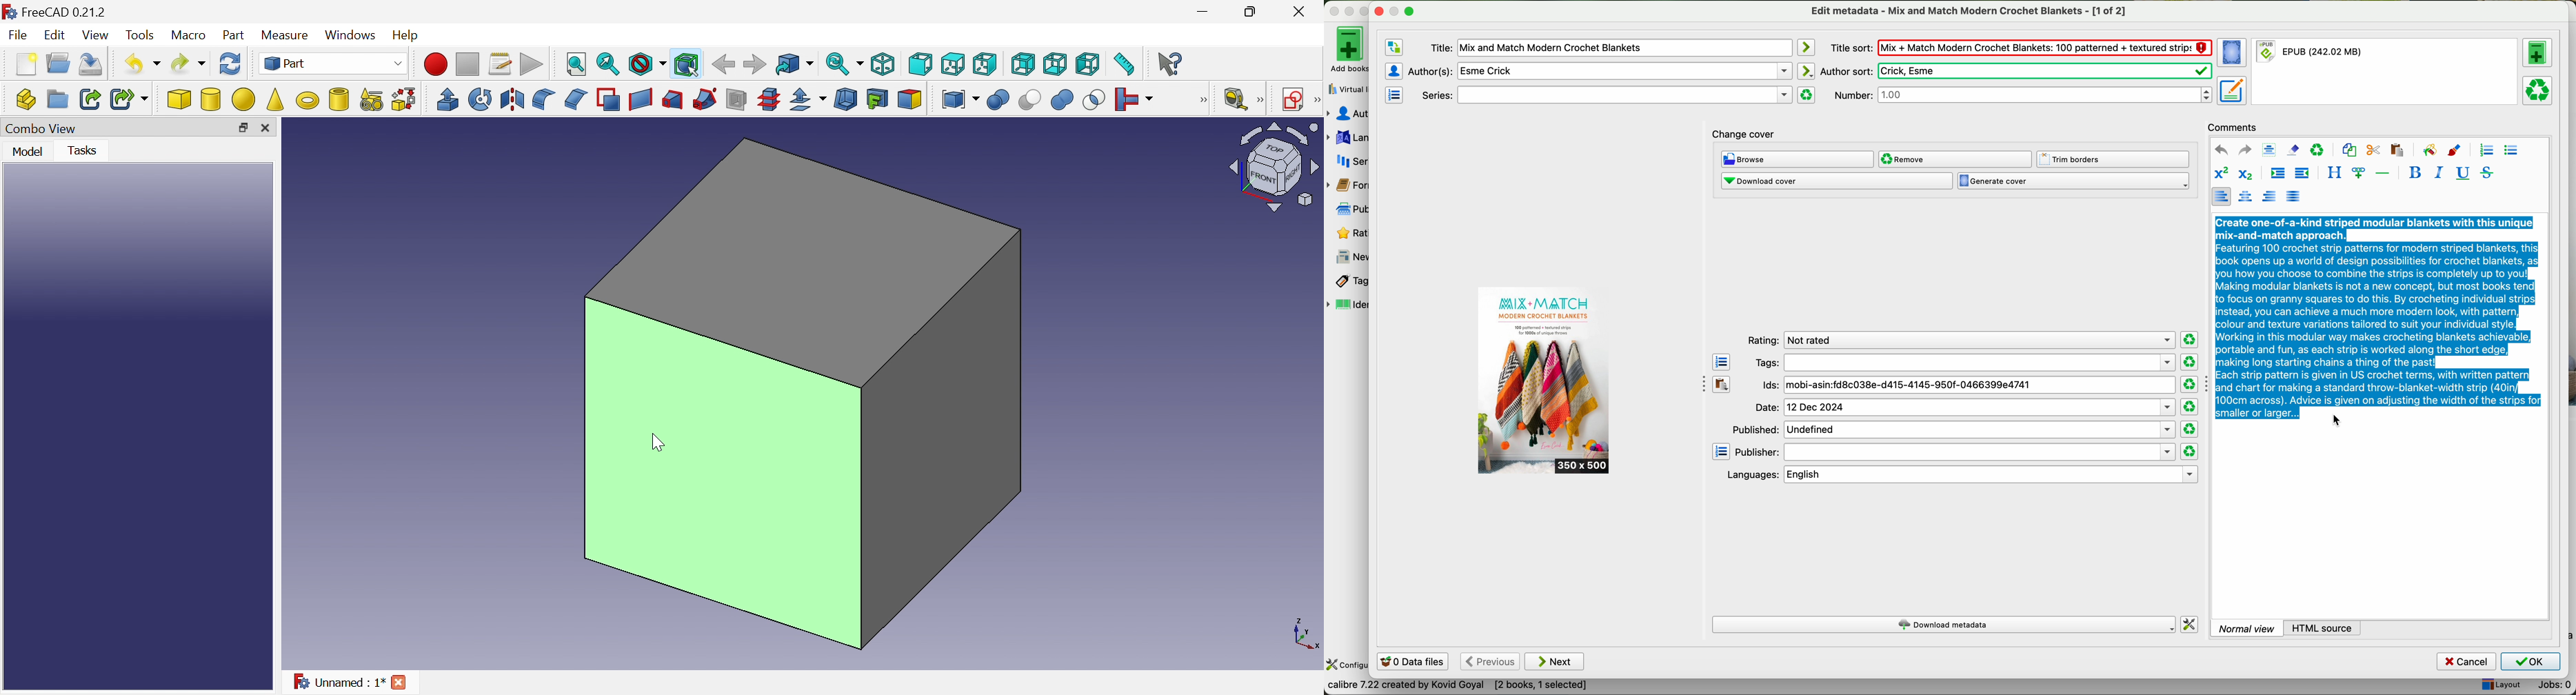  Describe the element at coordinates (270, 128) in the screenshot. I see `Close` at that location.